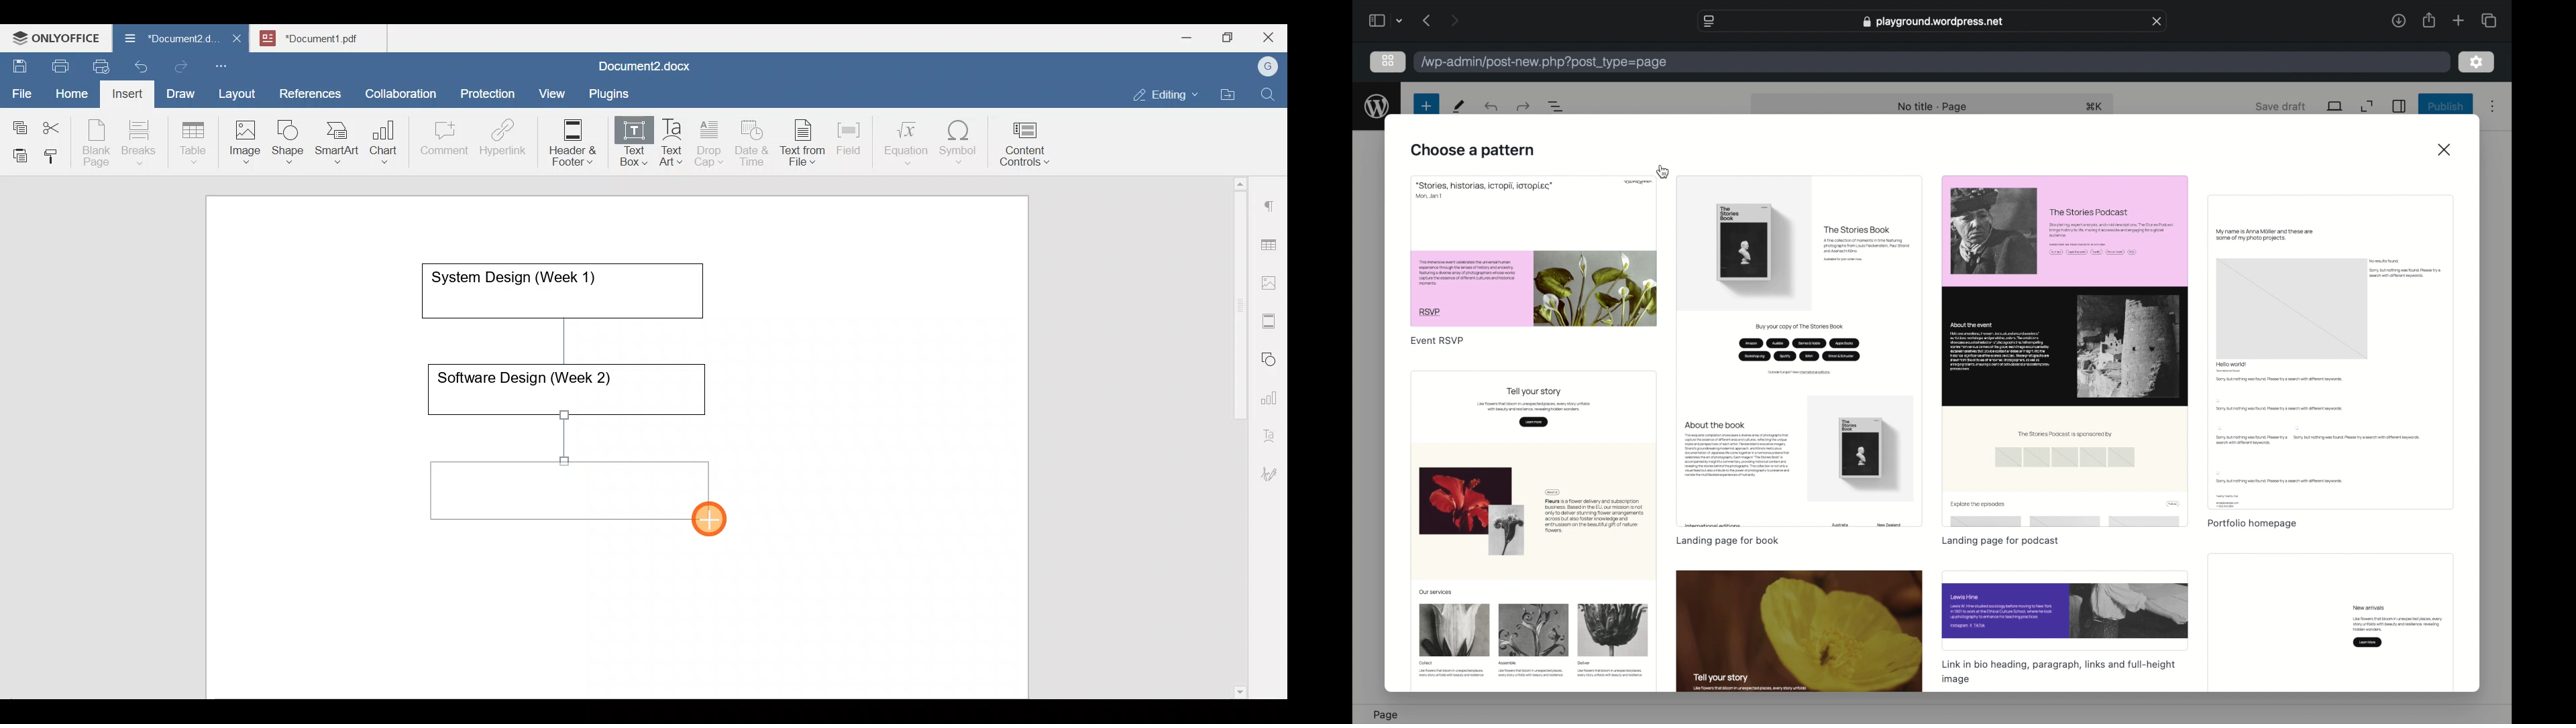 The width and height of the screenshot is (2576, 728). Describe the element at coordinates (625, 143) in the screenshot. I see `Text box` at that location.